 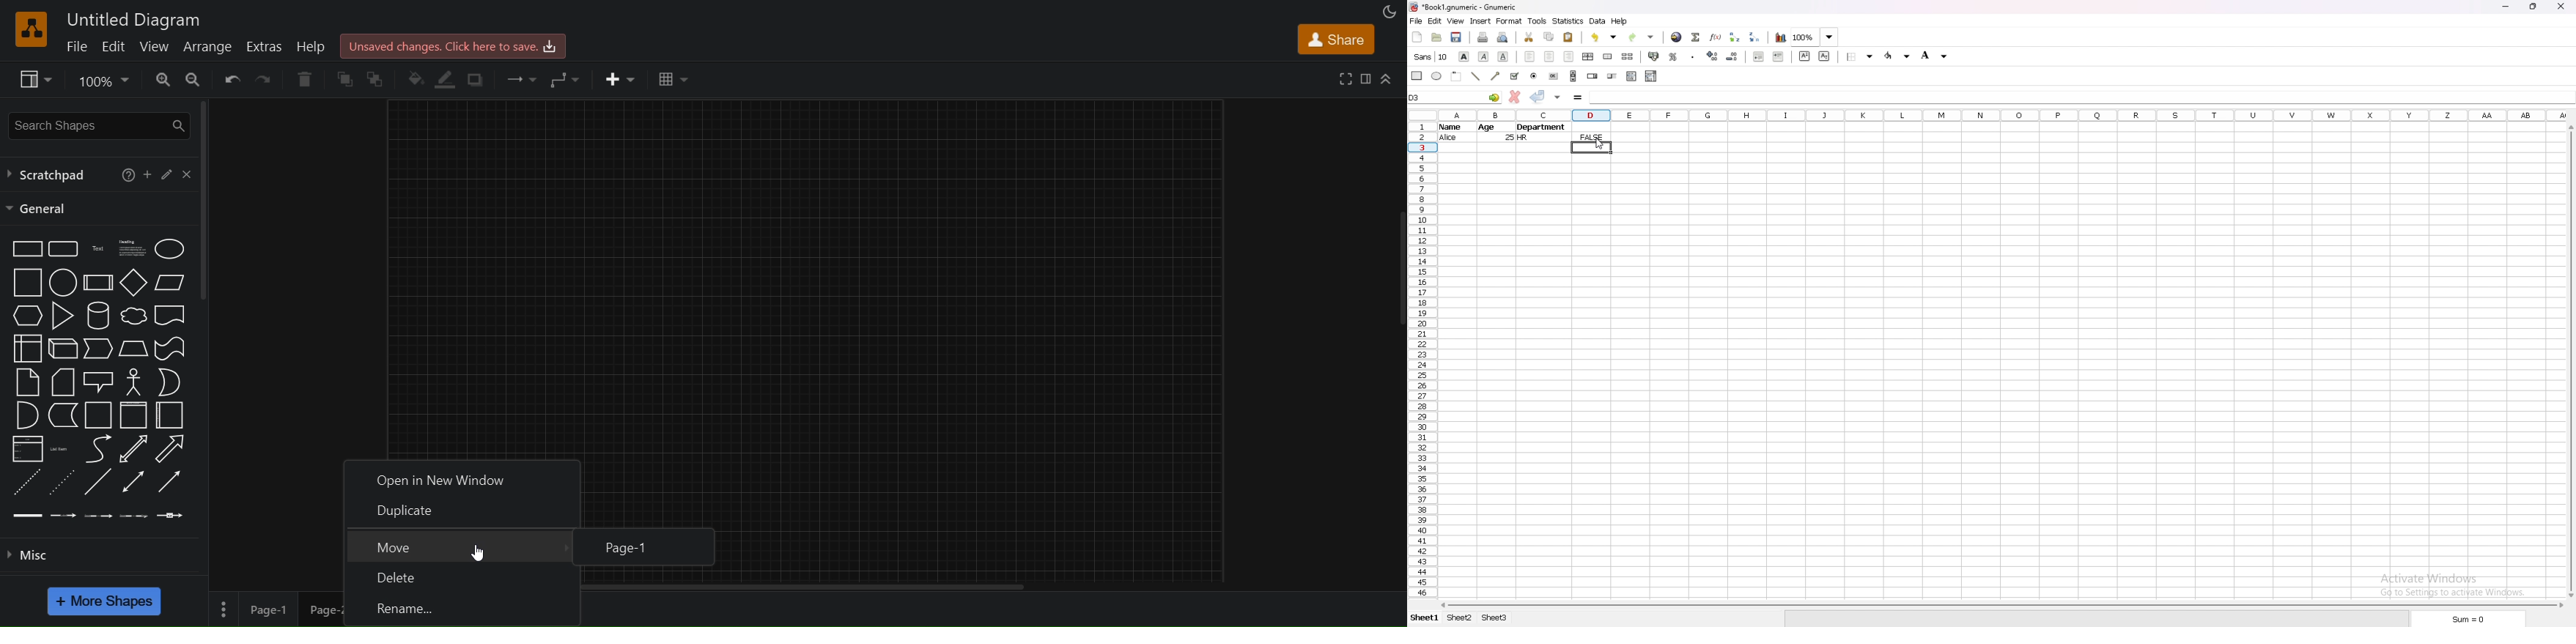 What do you see at coordinates (1437, 38) in the screenshot?
I see `open` at bounding box center [1437, 38].